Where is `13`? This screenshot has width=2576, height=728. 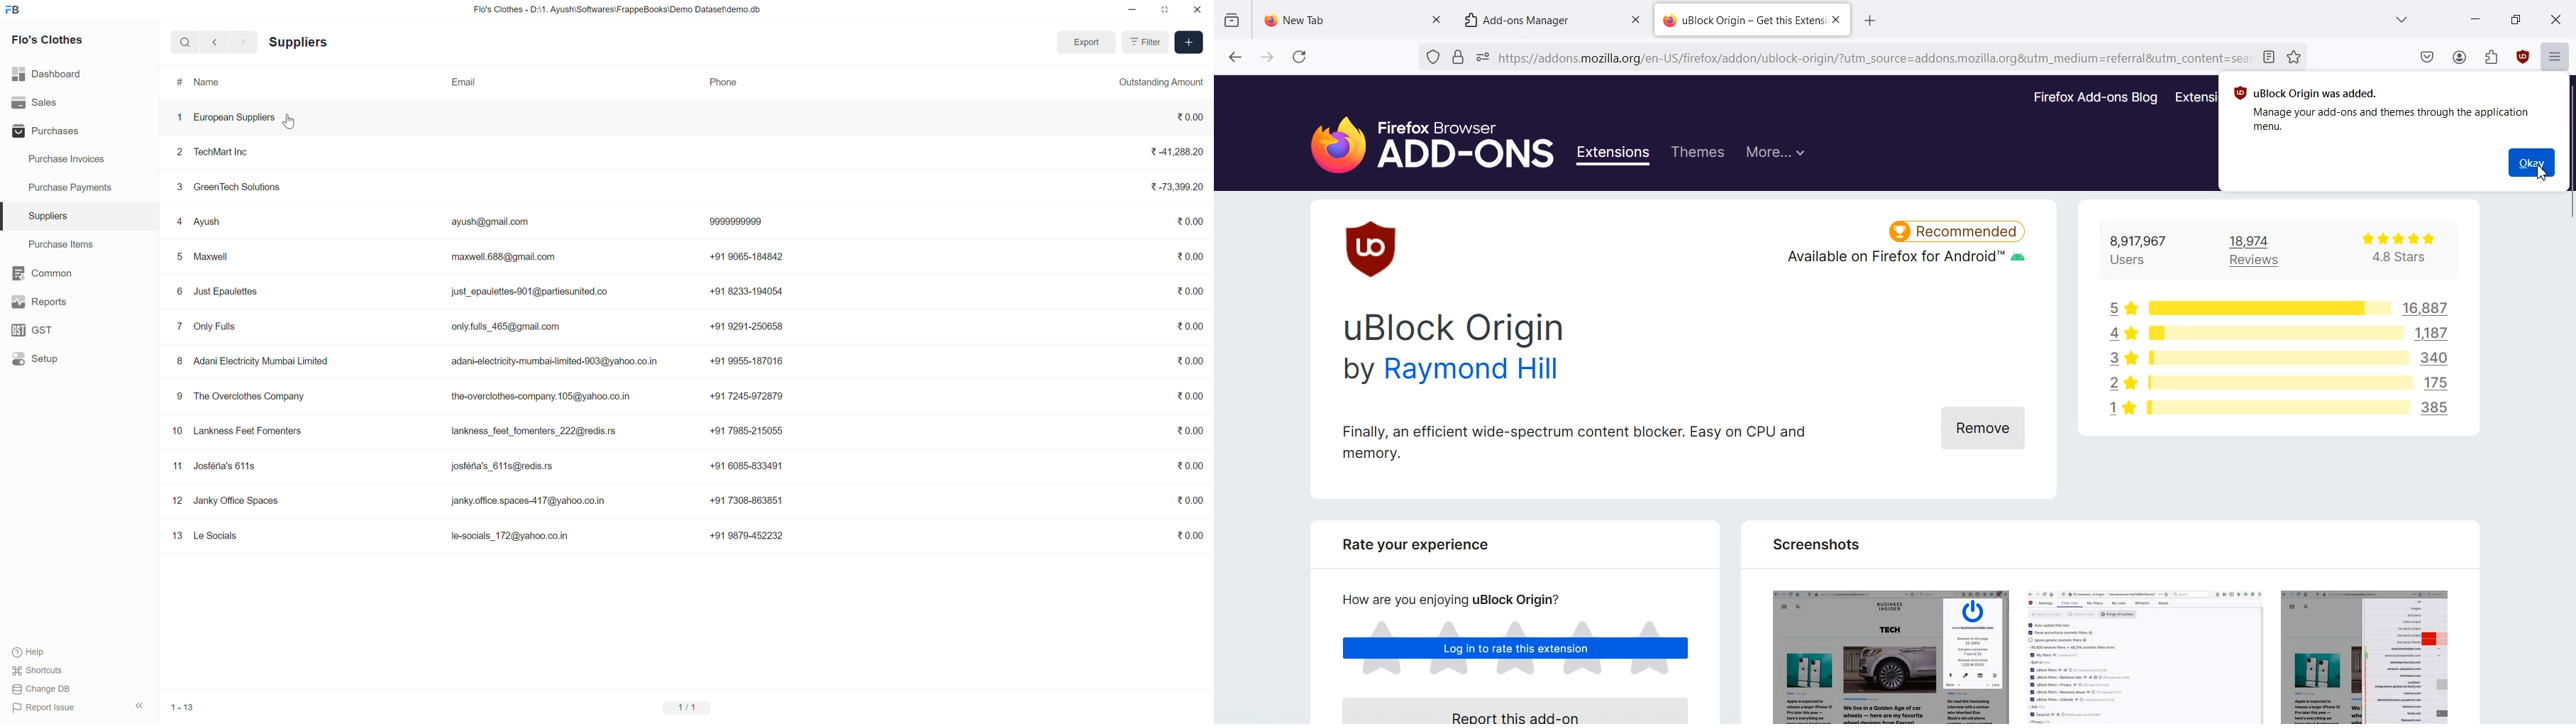 13 is located at coordinates (175, 534).